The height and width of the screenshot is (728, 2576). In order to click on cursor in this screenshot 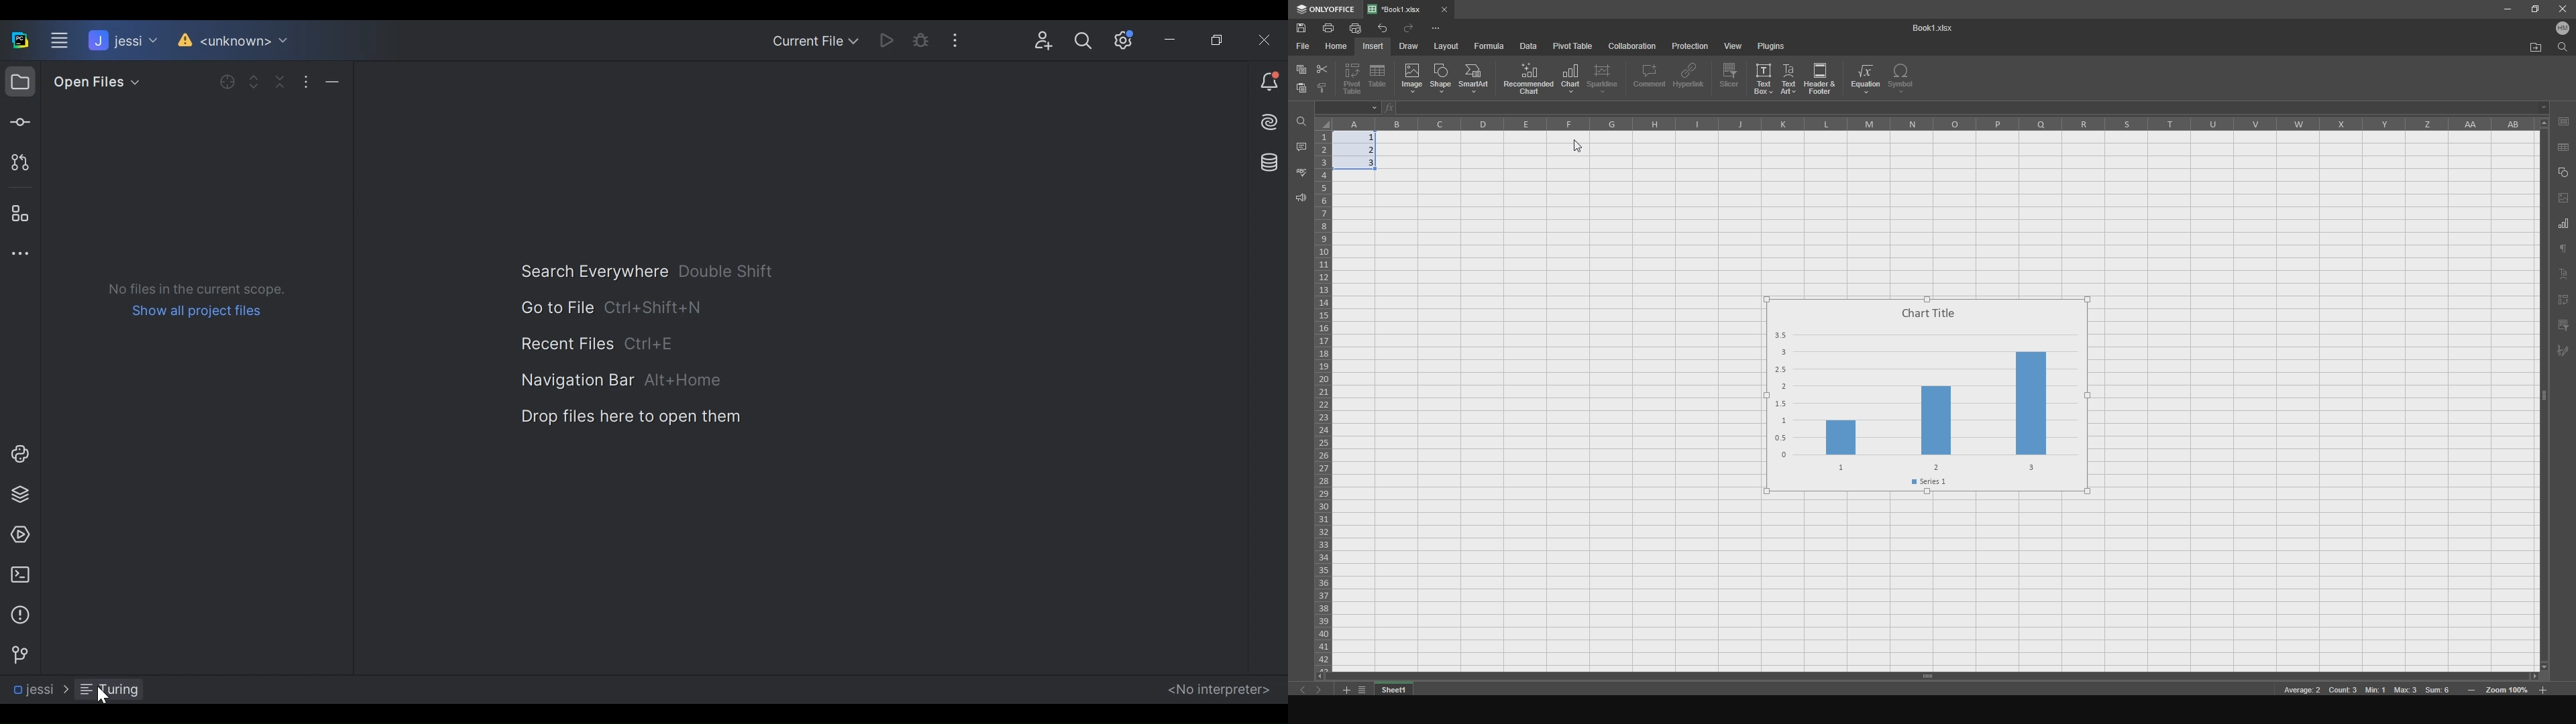, I will do `click(1586, 147)`.